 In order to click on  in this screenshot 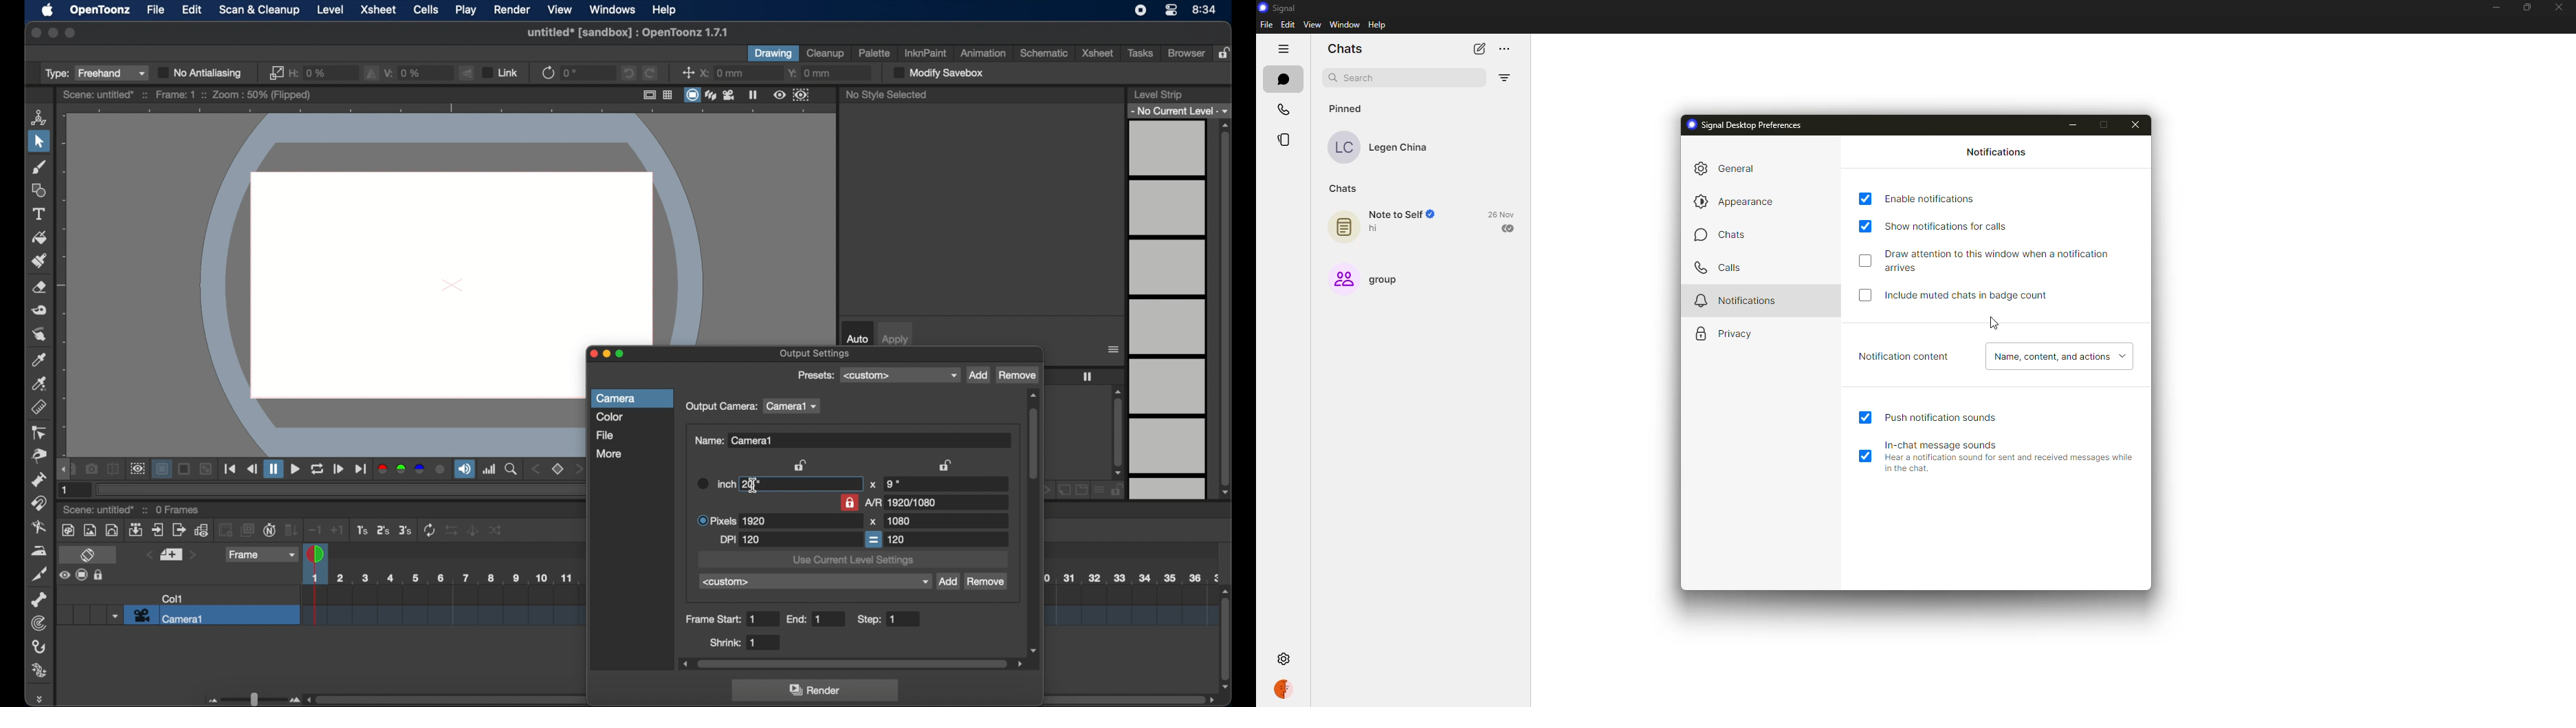, I will do `click(179, 510)`.